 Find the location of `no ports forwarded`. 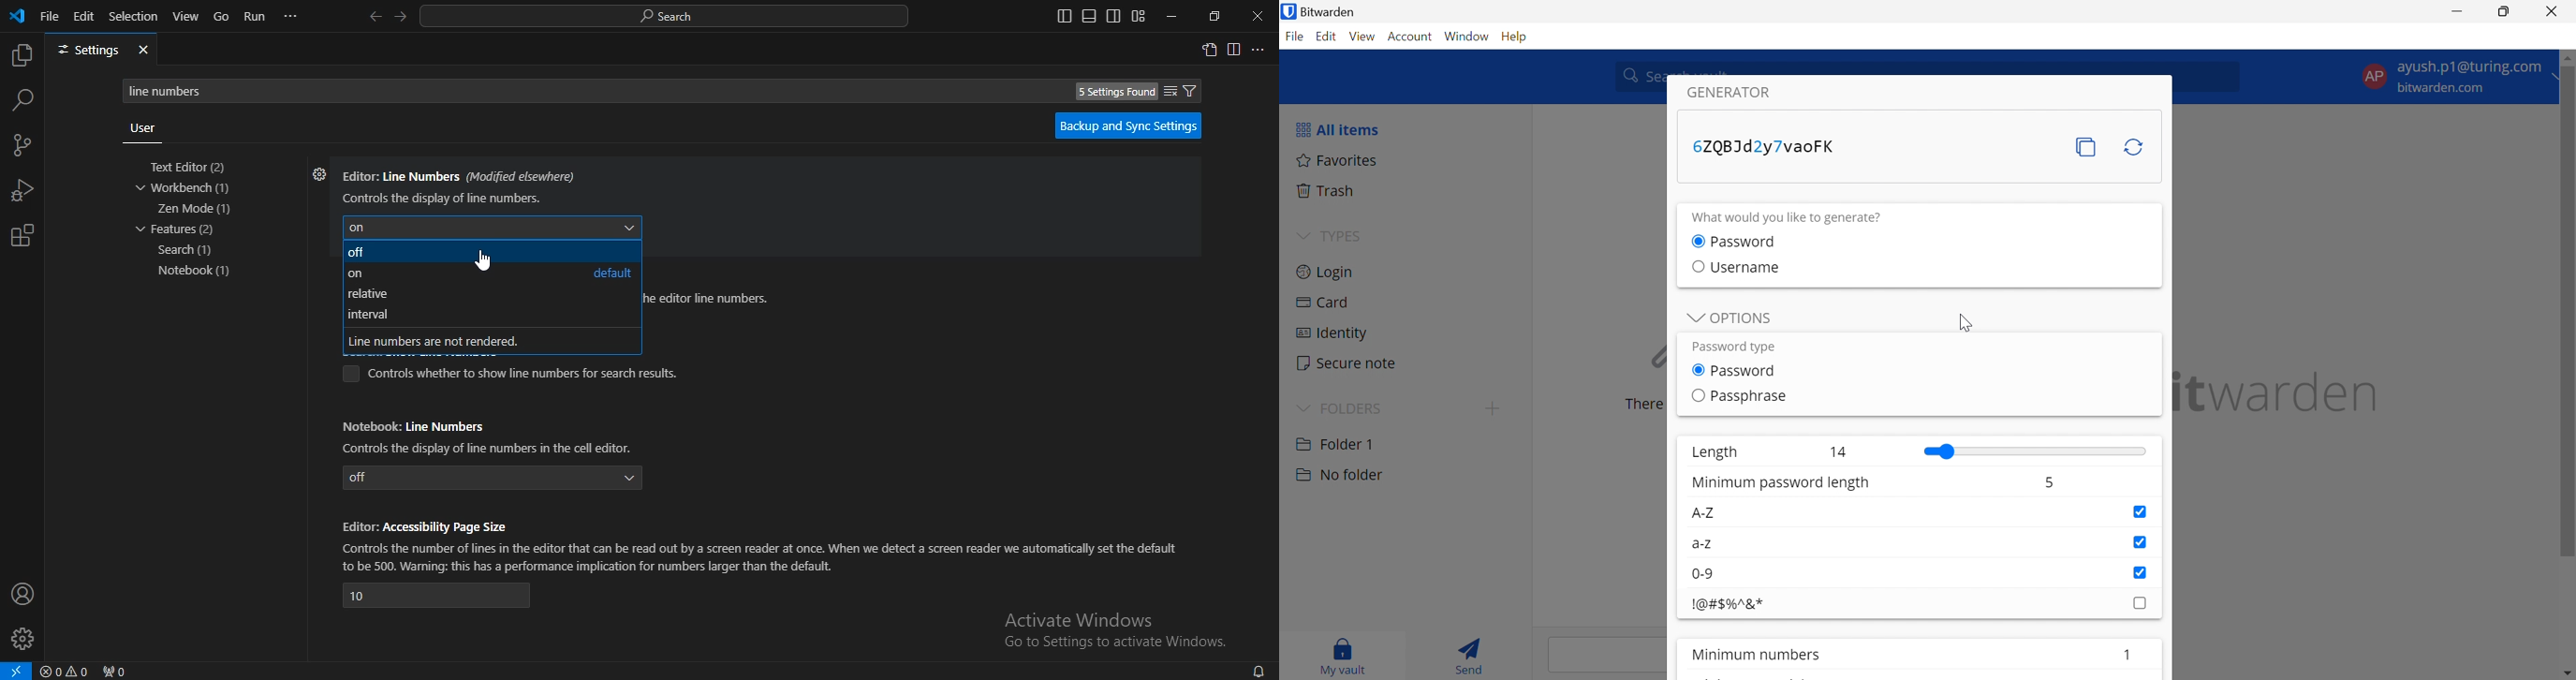

no ports forwarded is located at coordinates (116, 671).